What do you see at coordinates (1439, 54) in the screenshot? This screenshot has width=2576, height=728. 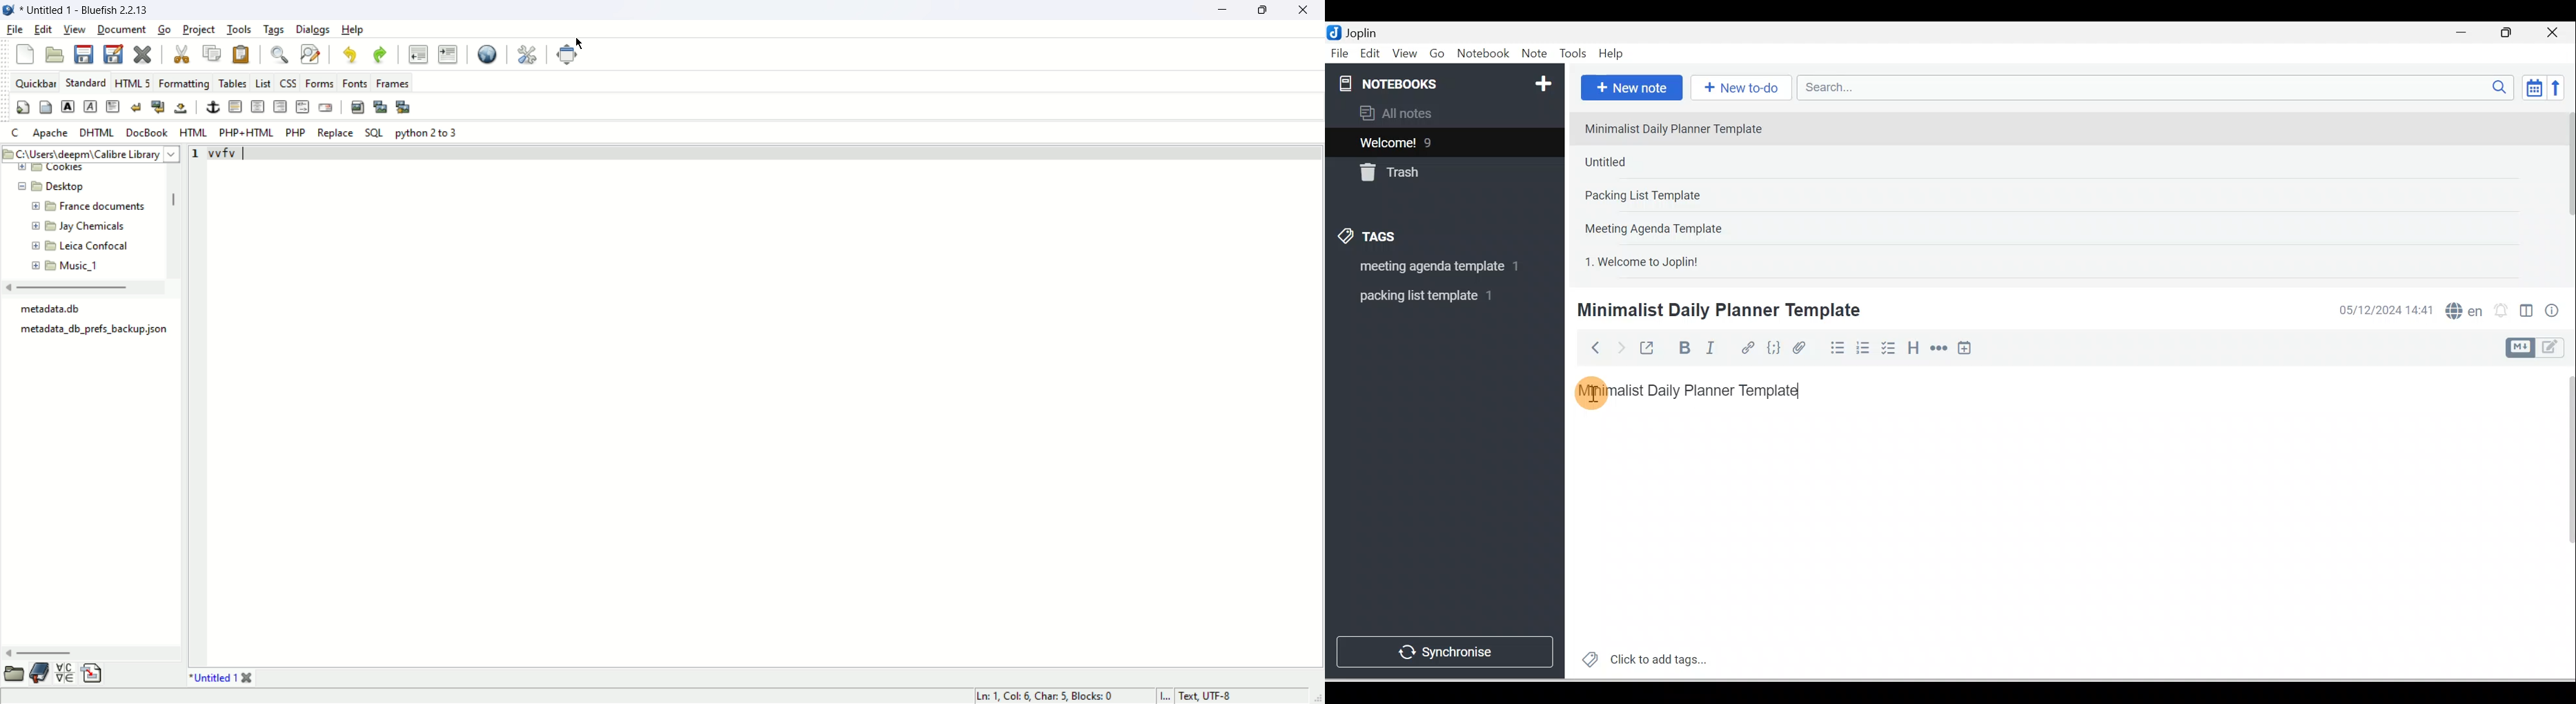 I see `Go` at bounding box center [1439, 54].